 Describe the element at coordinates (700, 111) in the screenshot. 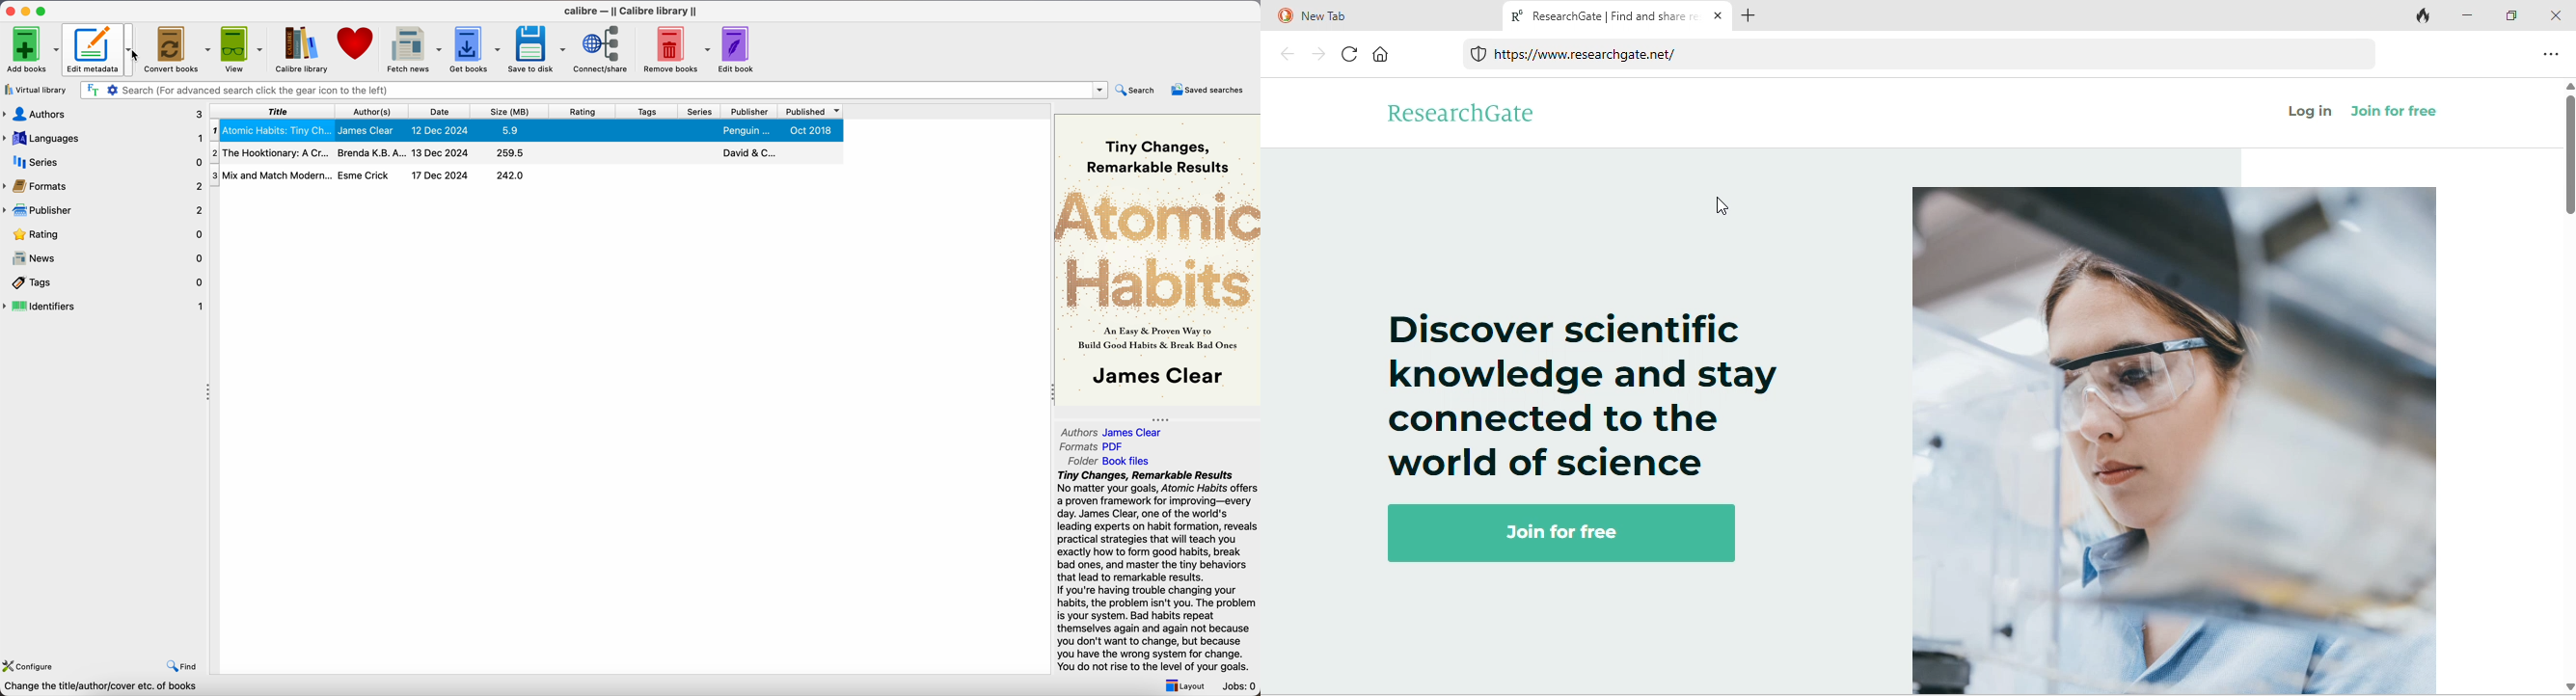

I see `series` at that location.